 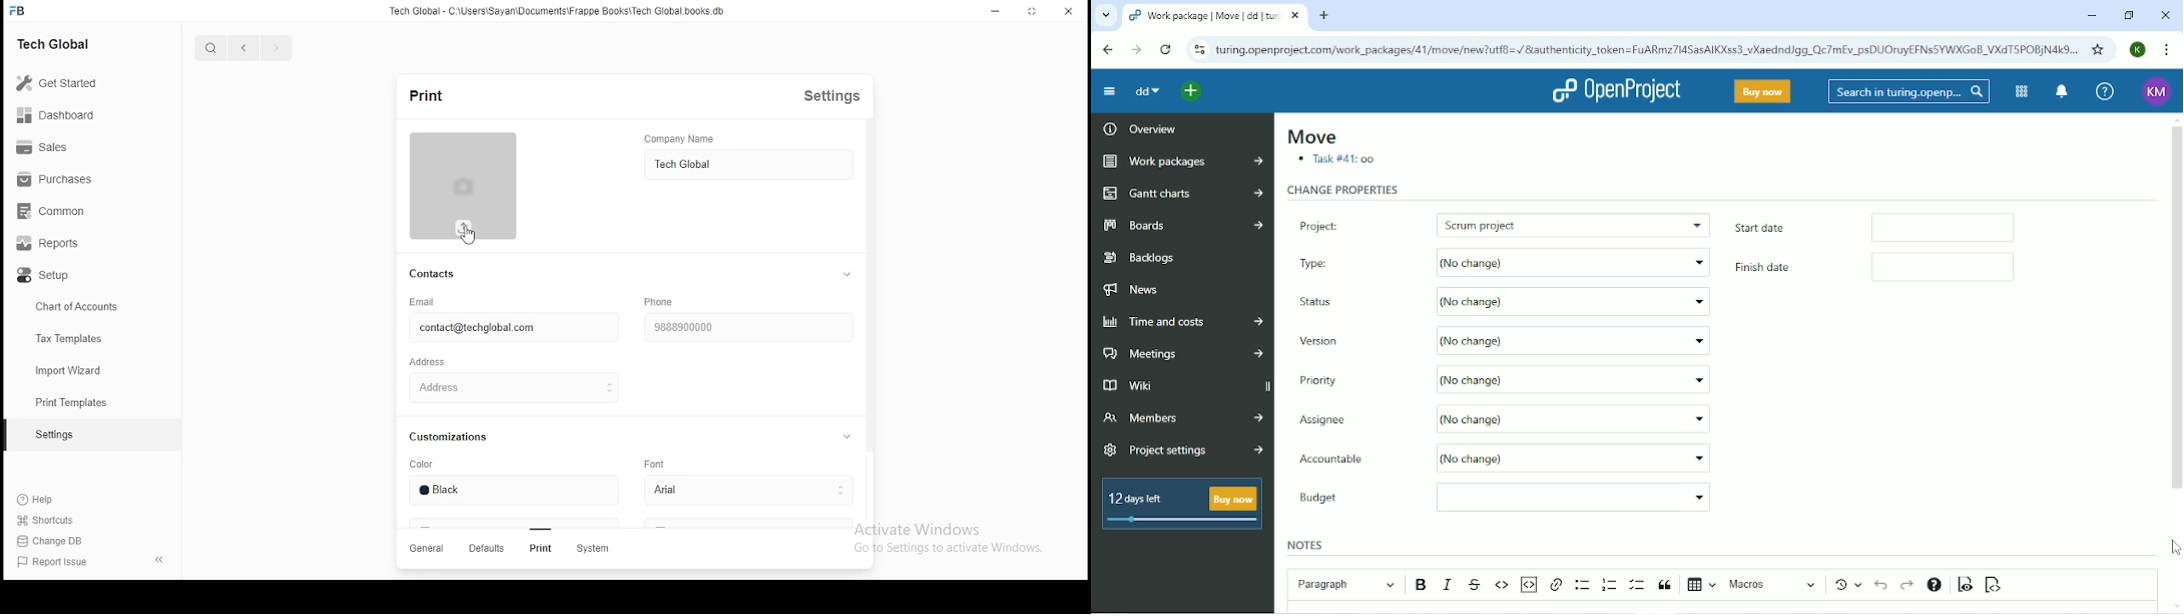 I want to click on Help, so click(x=2105, y=90).